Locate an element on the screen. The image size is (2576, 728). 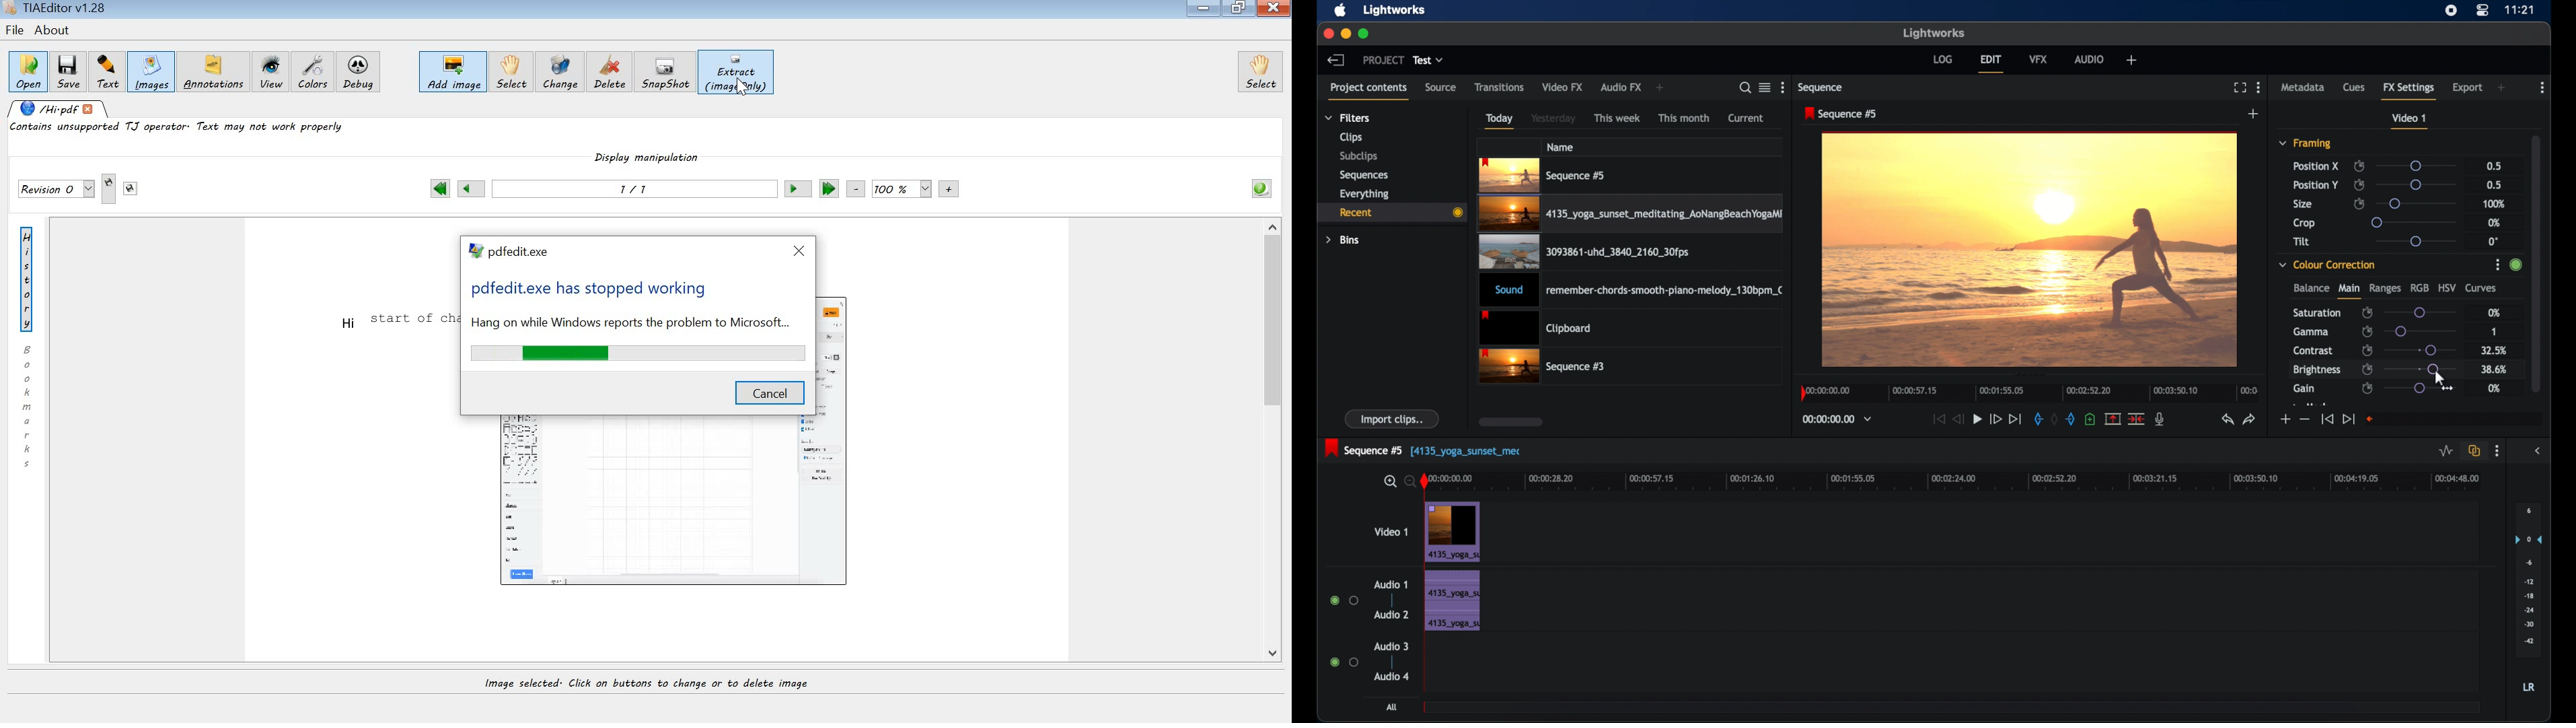
more options is located at coordinates (2497, 451).